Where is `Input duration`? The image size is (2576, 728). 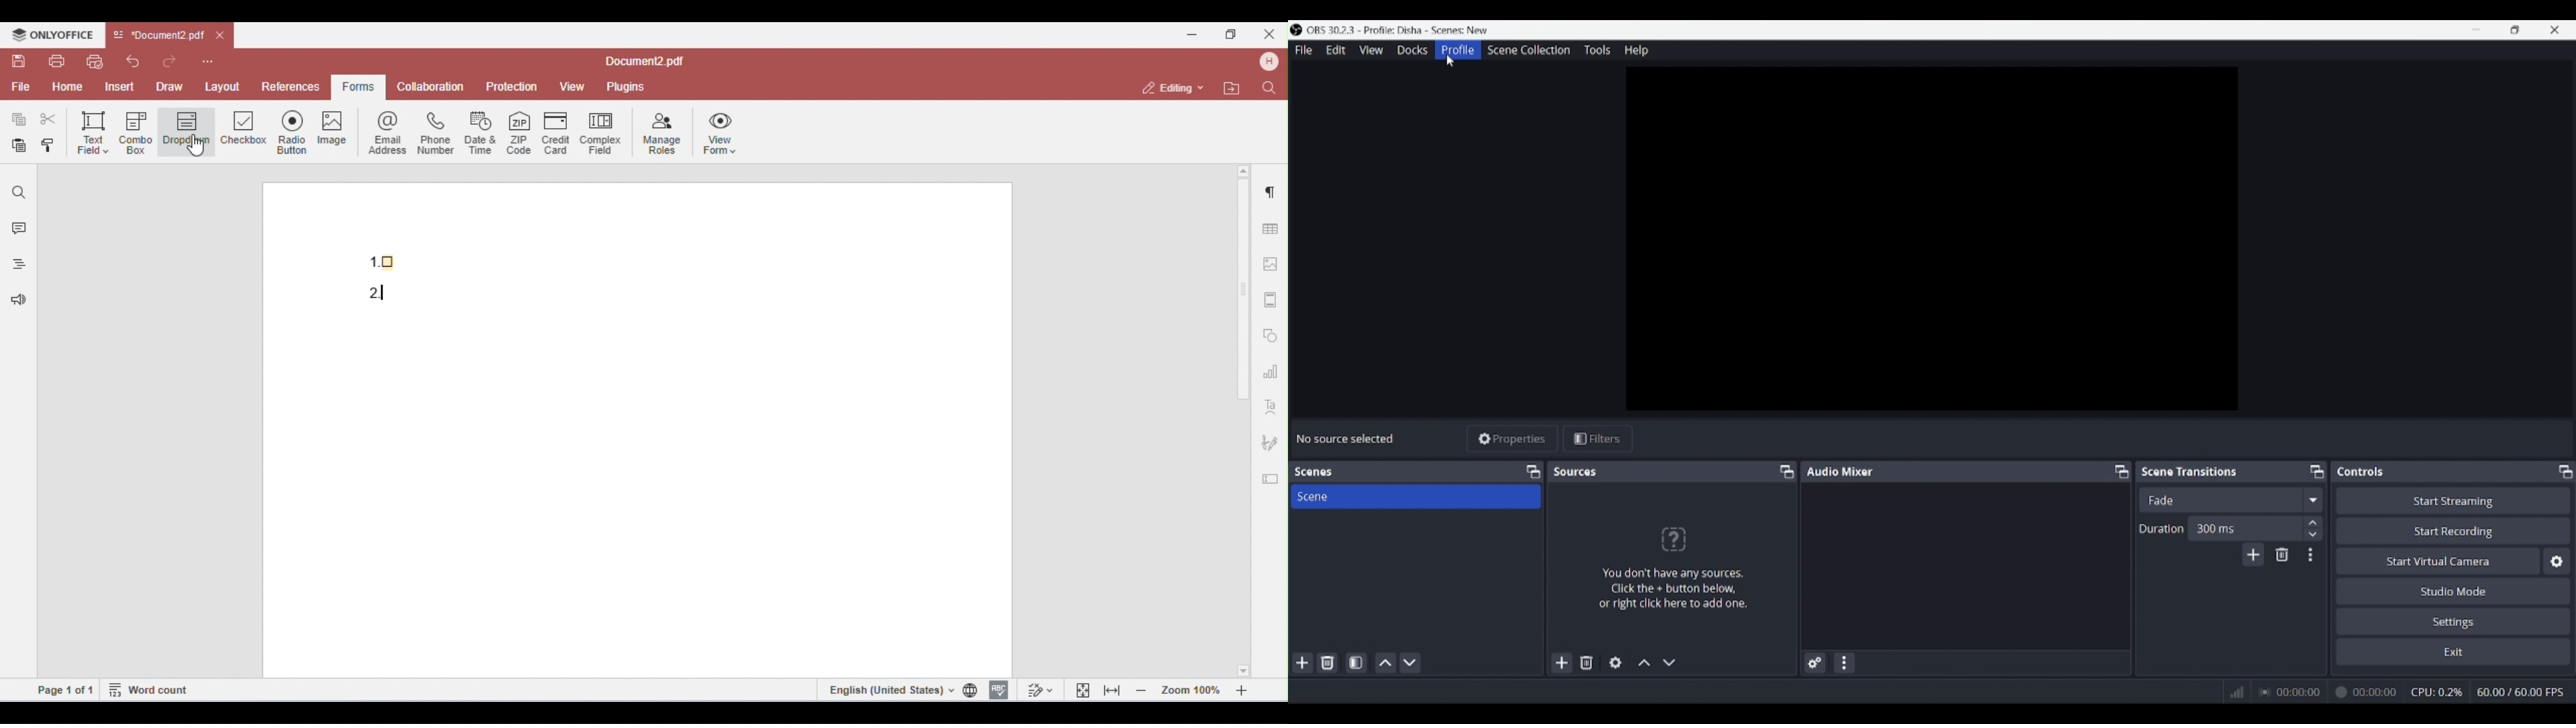 Input duration is located at coordinates (2244, 528).